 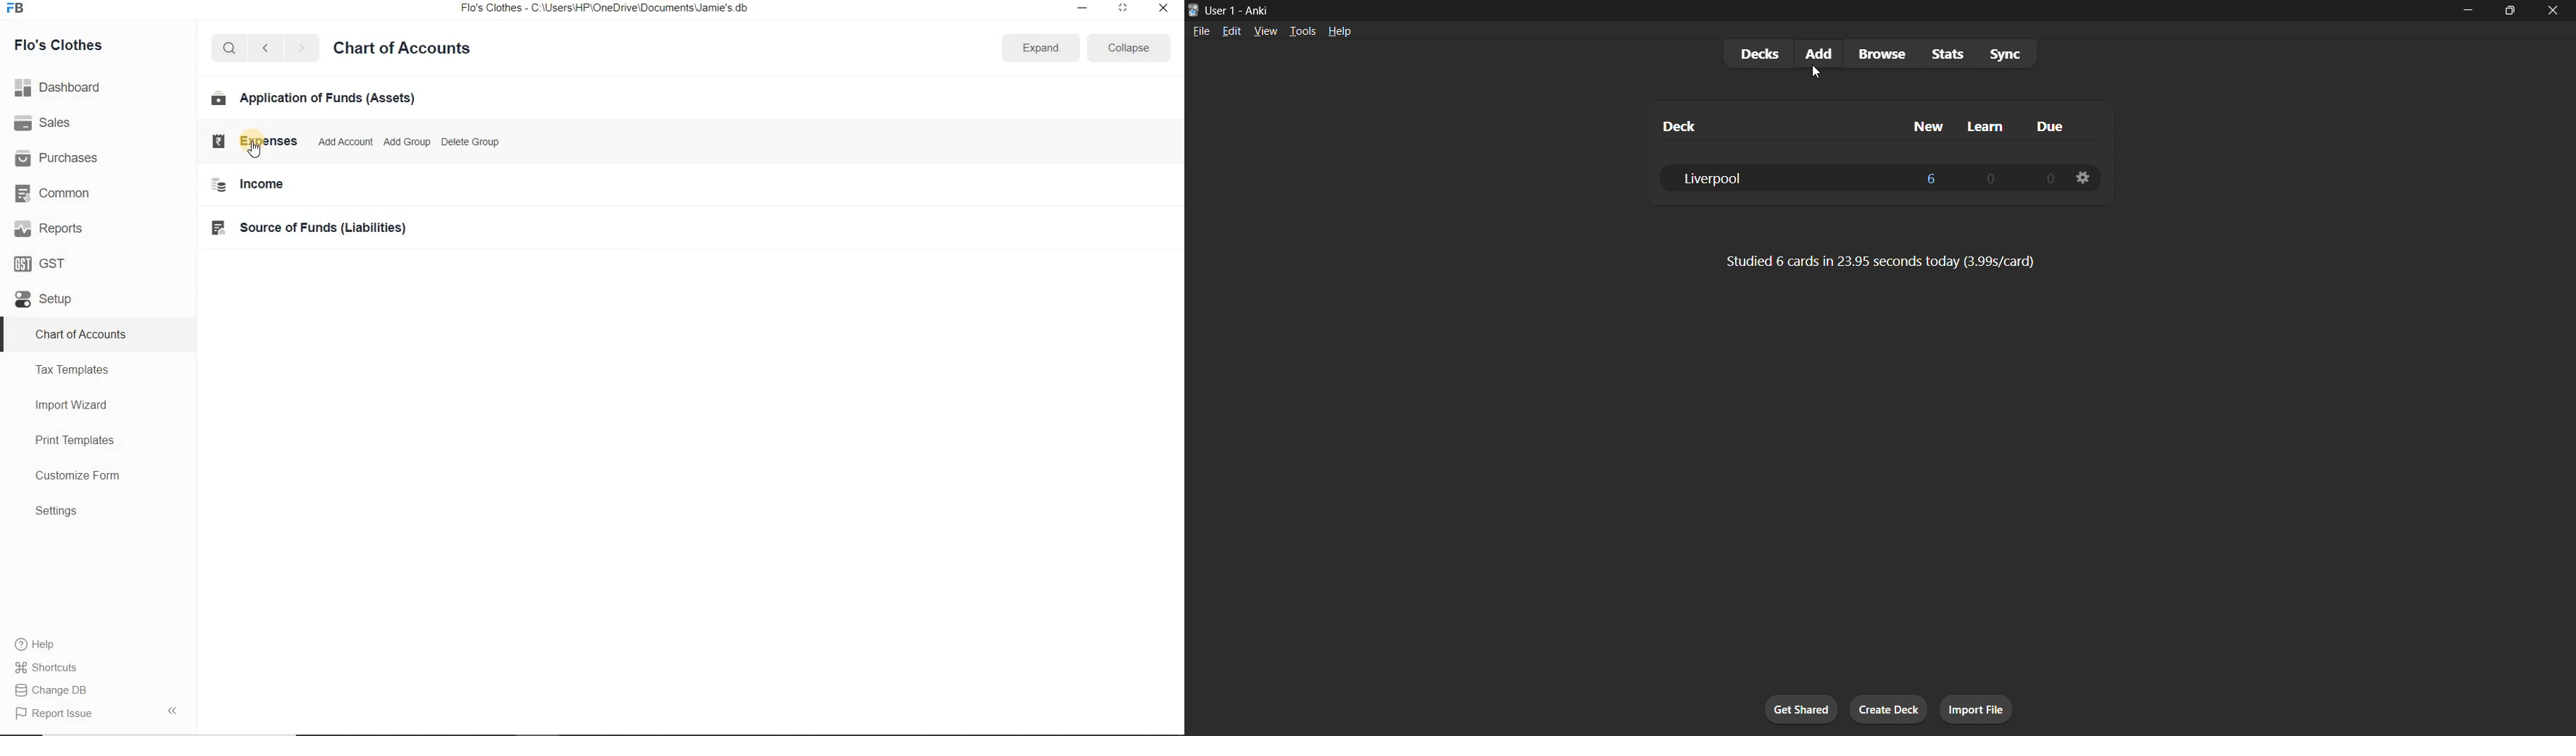 I want to click on Sales, so click(x=45, y=123).